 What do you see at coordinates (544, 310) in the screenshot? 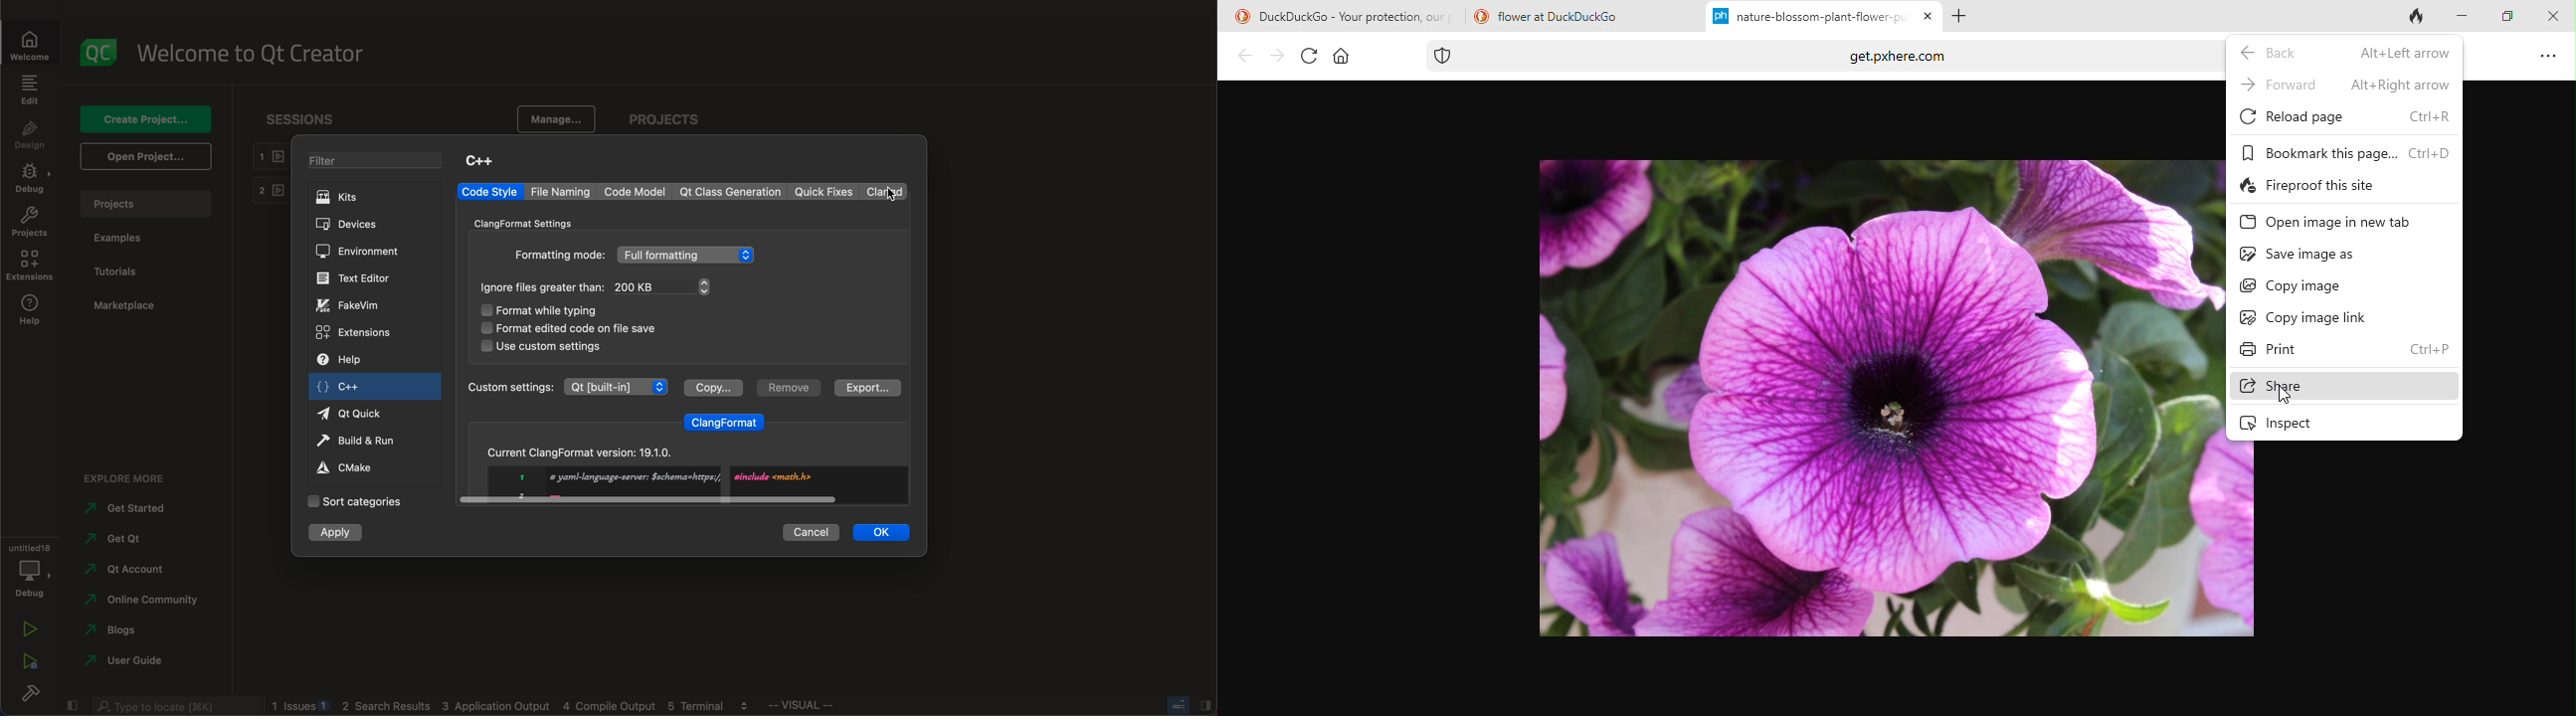
I see `format while typing` at bounding box center [544, 310].